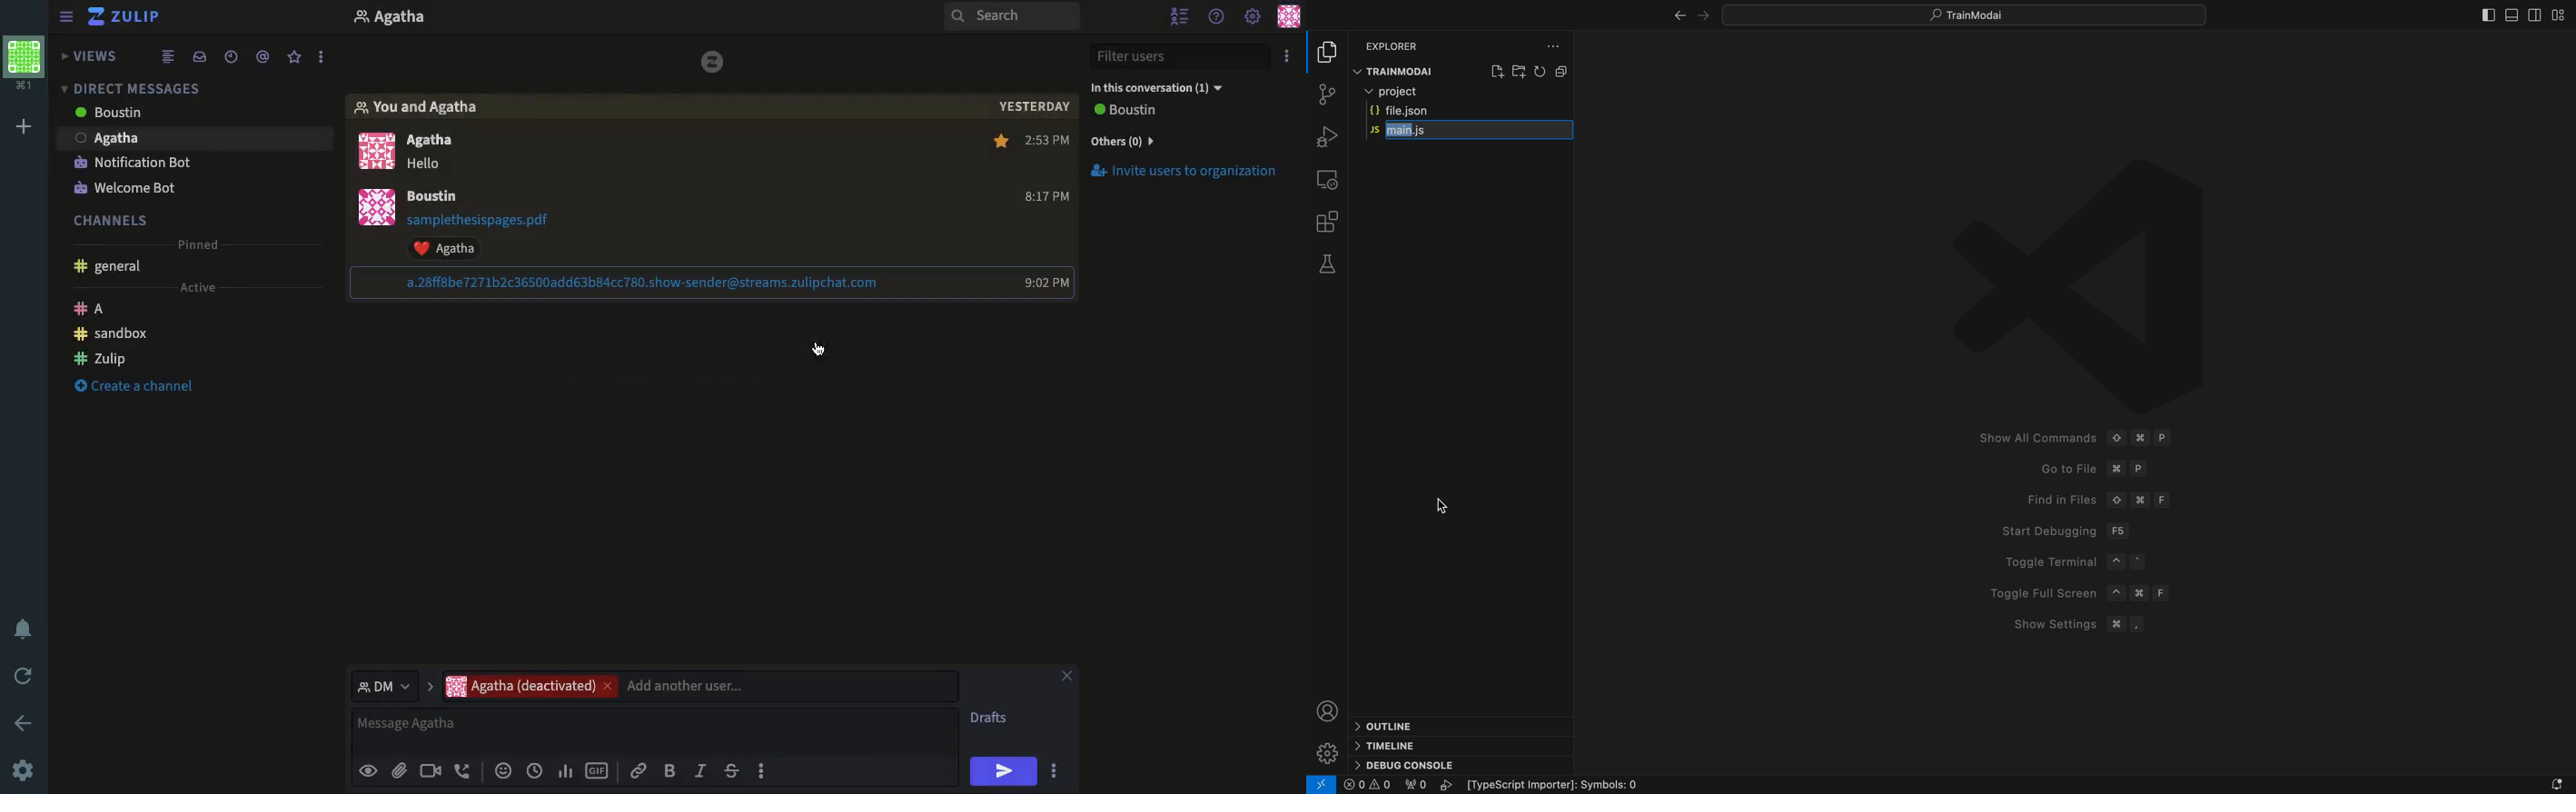  Describe the element at coordinates (101, 356) in the screenshot. I see `Zulip` at that location.